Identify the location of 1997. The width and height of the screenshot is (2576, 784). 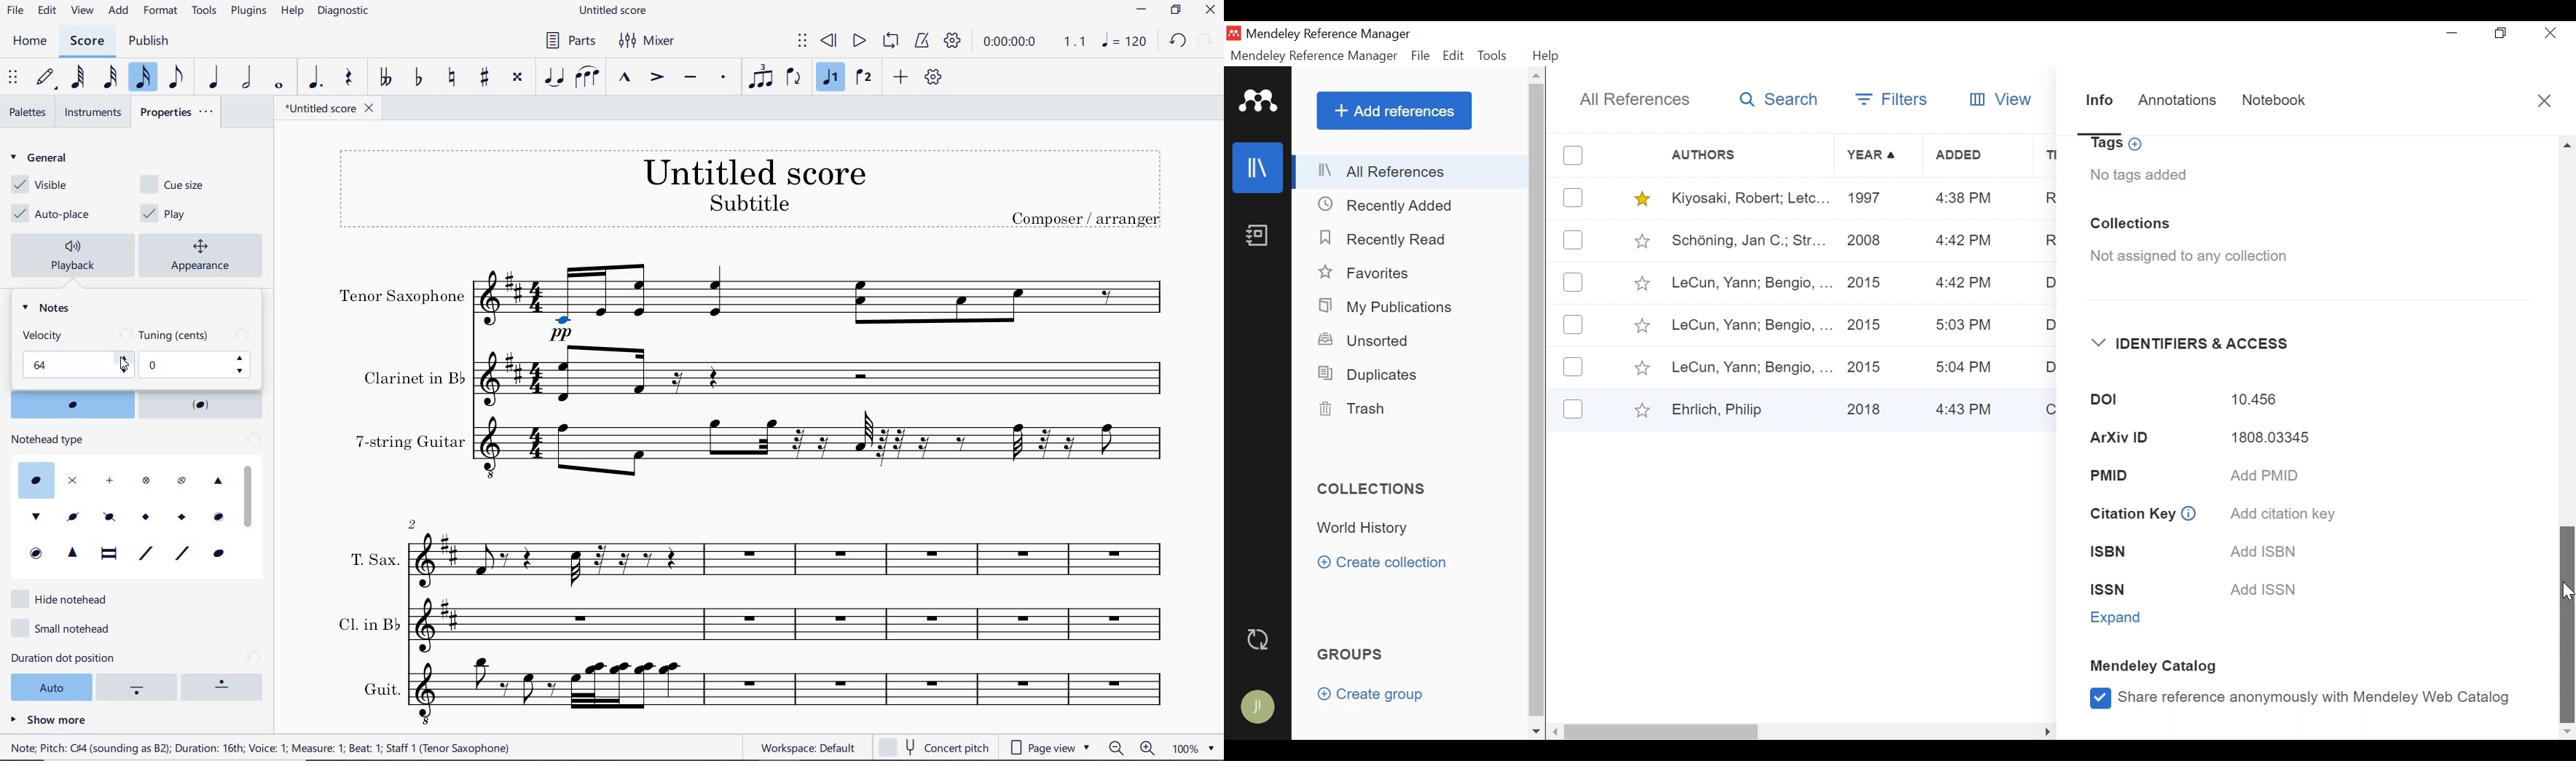
(1868, 200).